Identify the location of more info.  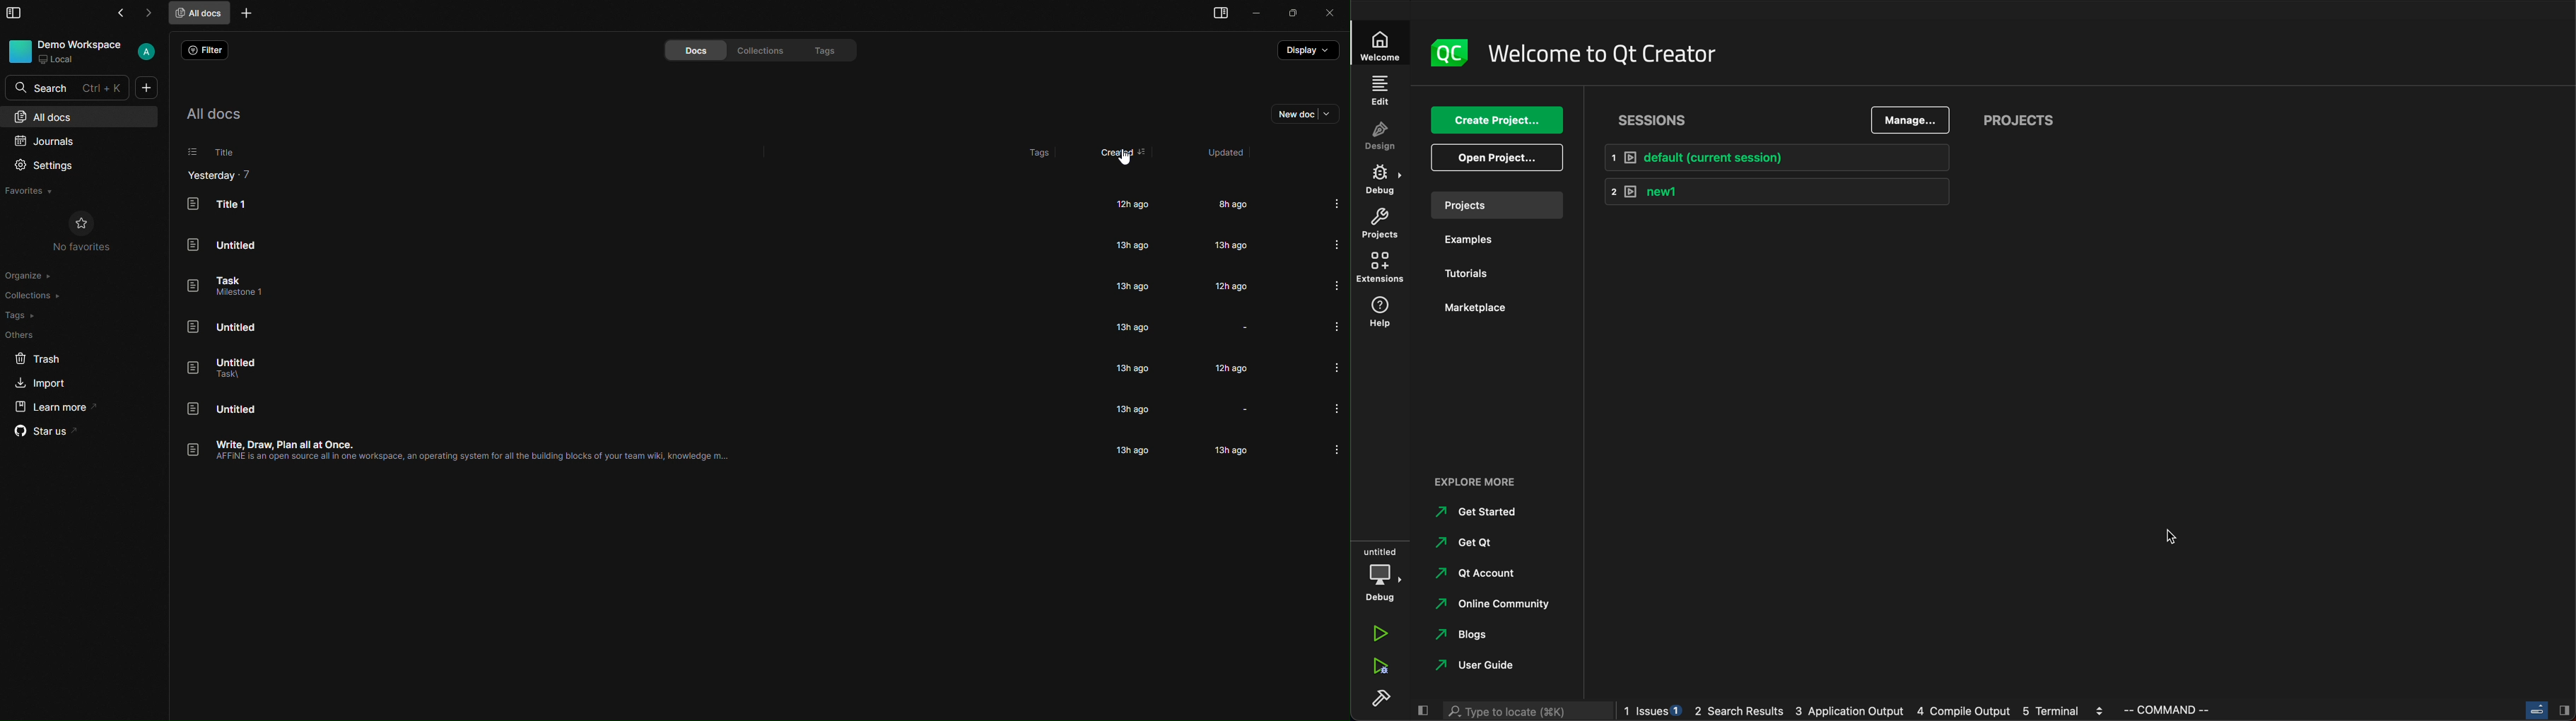
(1335, 407).